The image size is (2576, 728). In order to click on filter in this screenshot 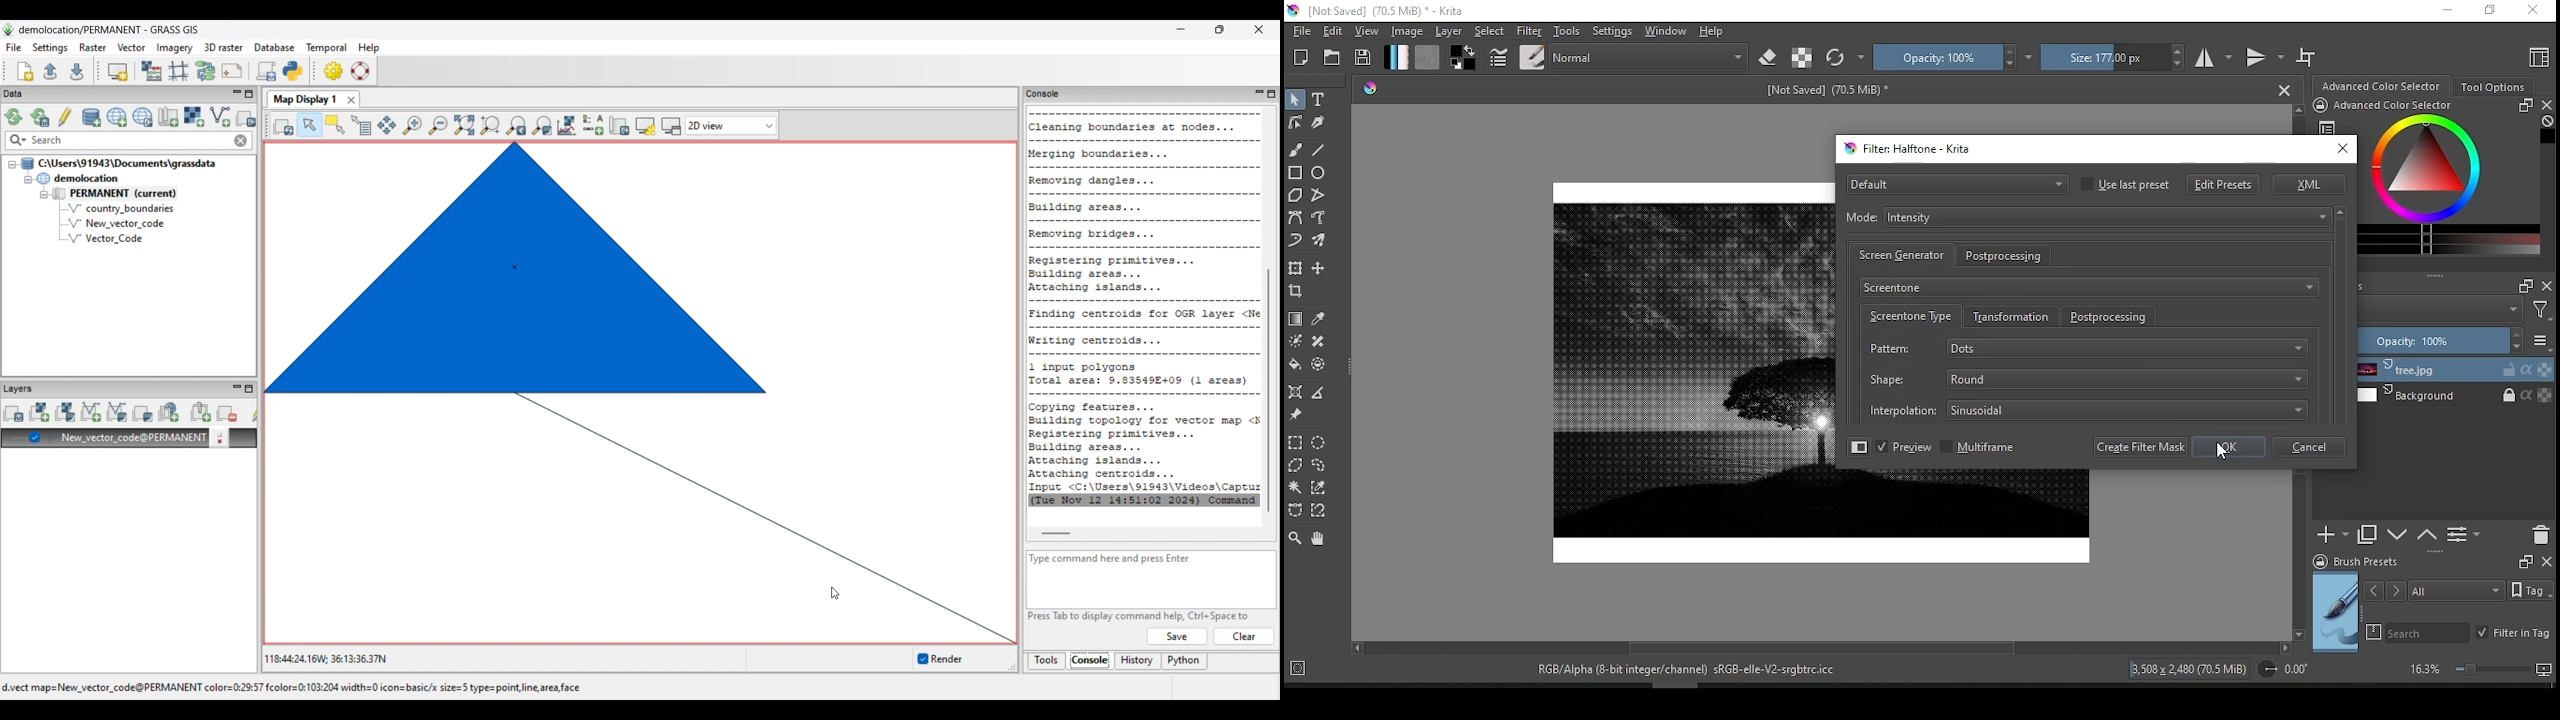, I will do `click(1530, 30)`.